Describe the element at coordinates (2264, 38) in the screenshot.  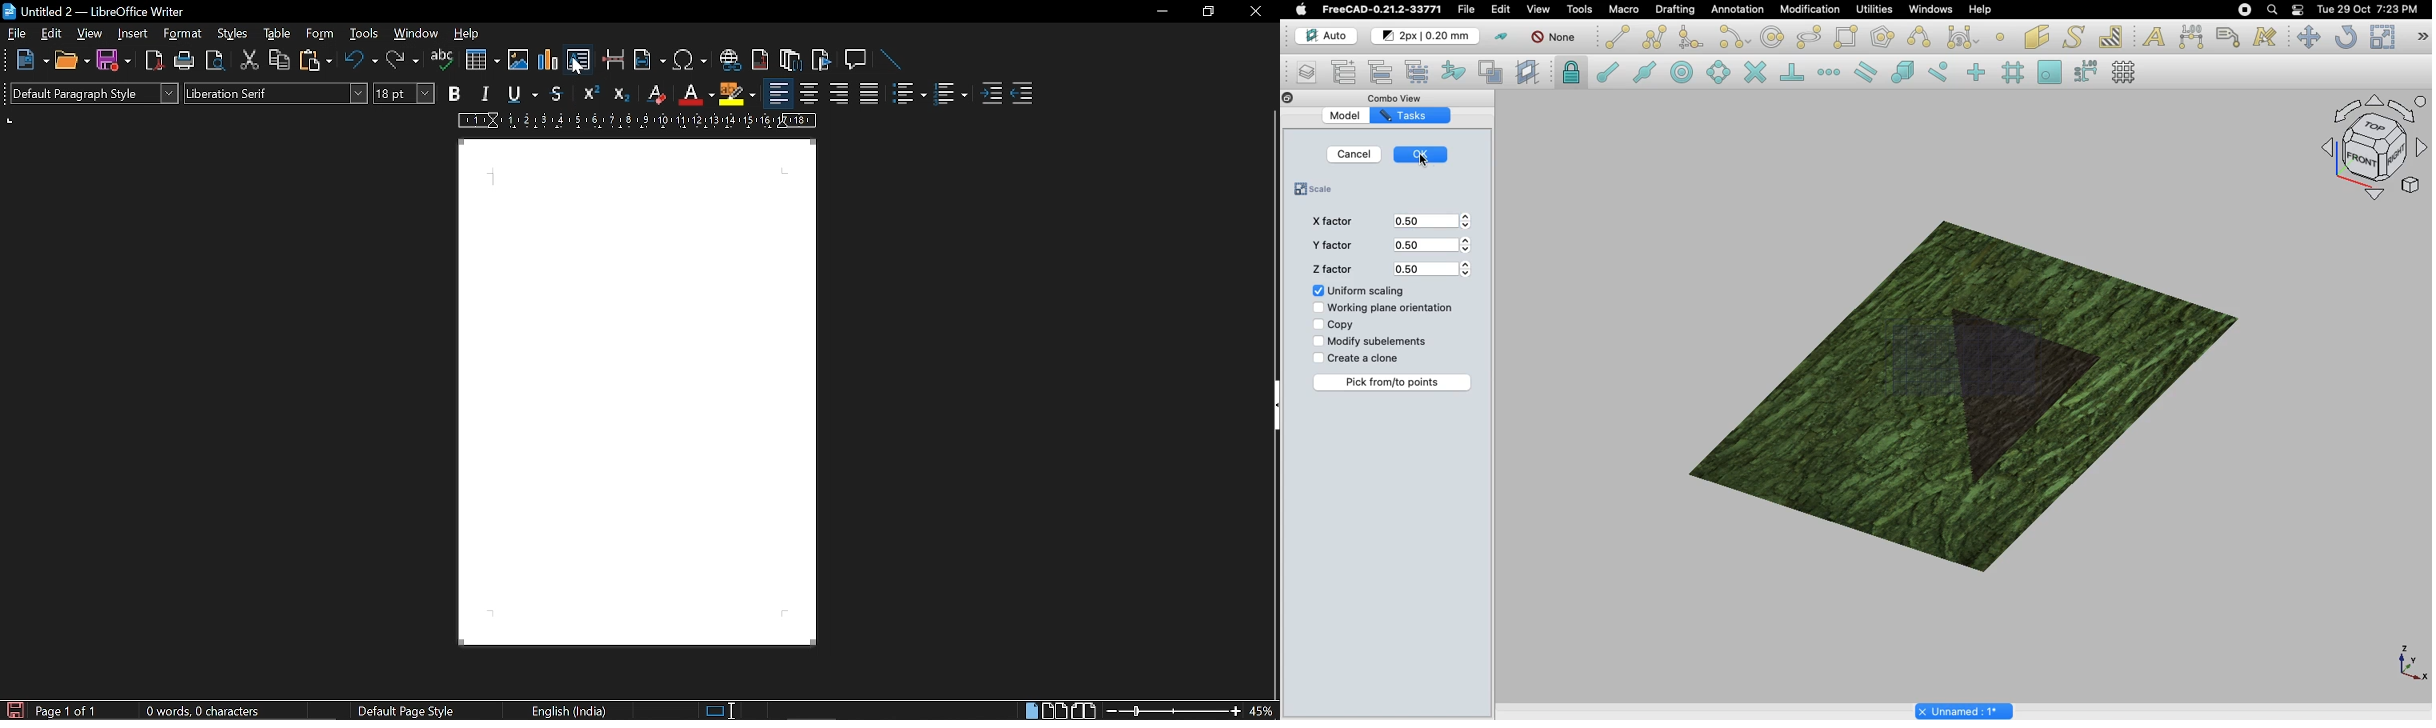
I see `Annotation styles` at that location.